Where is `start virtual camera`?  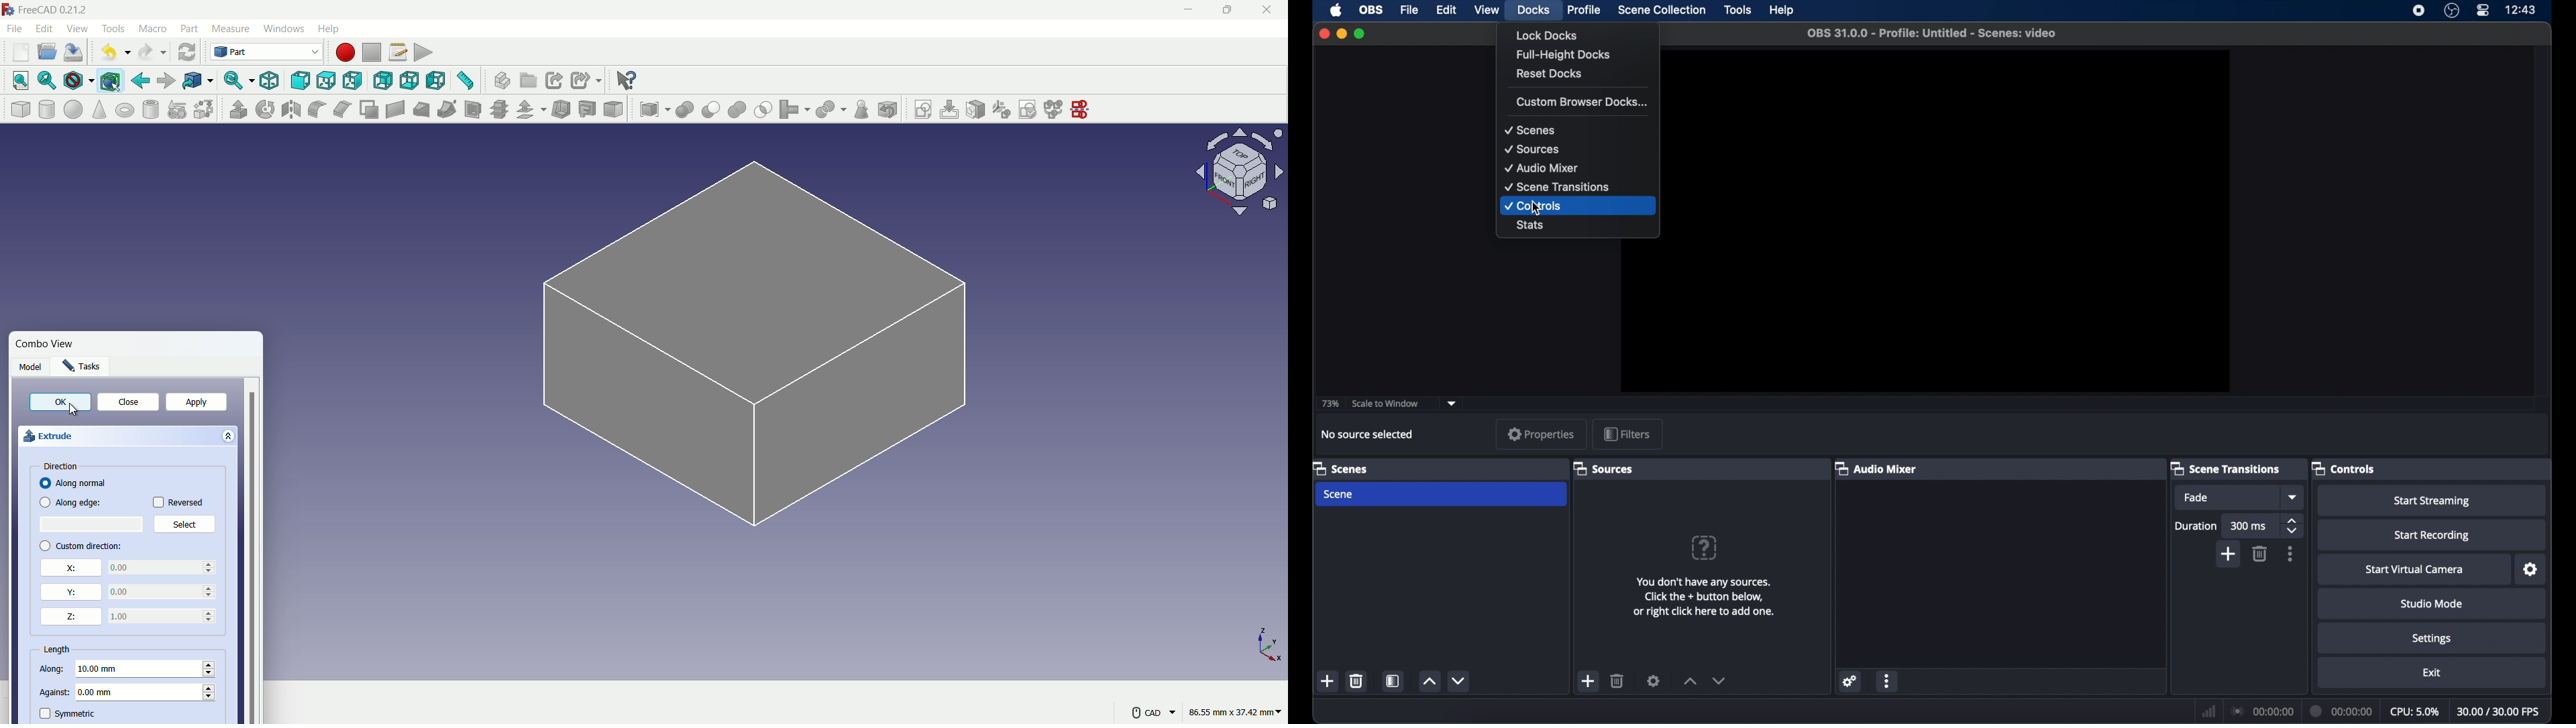 start virtual camera is located at coordinates (2418, 570).